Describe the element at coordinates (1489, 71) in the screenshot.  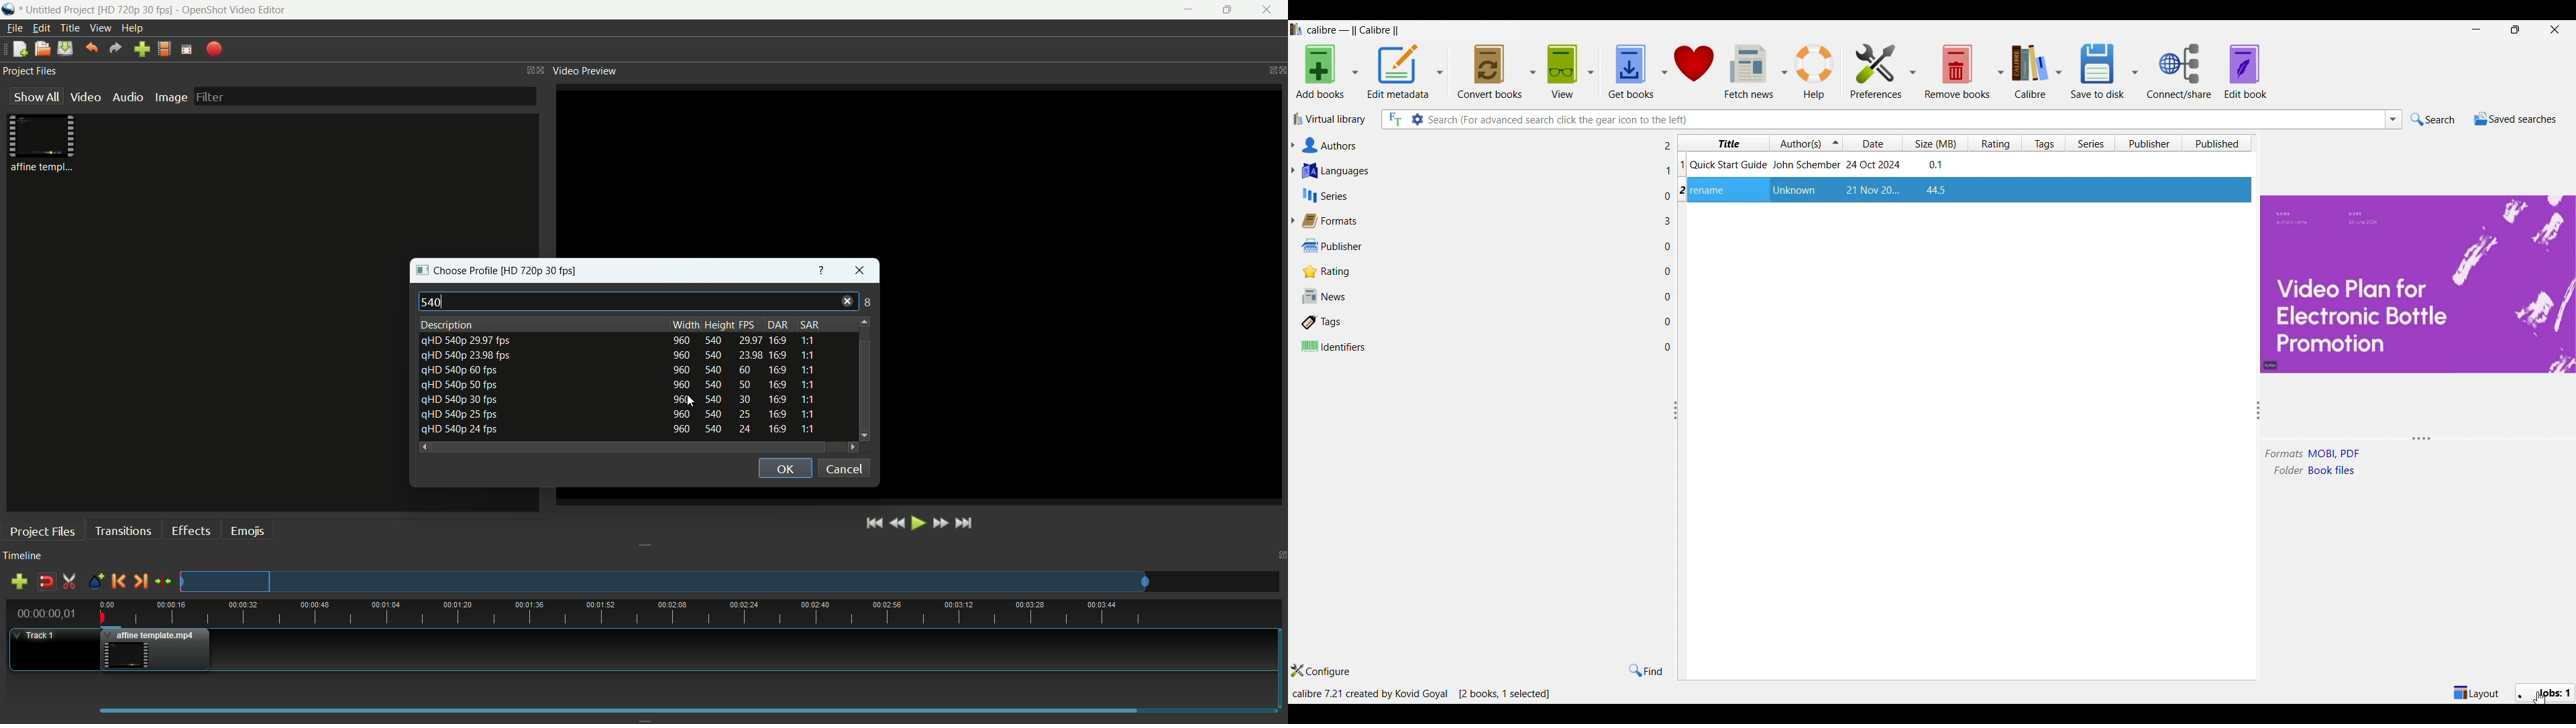
I see `Convert books` at that location.